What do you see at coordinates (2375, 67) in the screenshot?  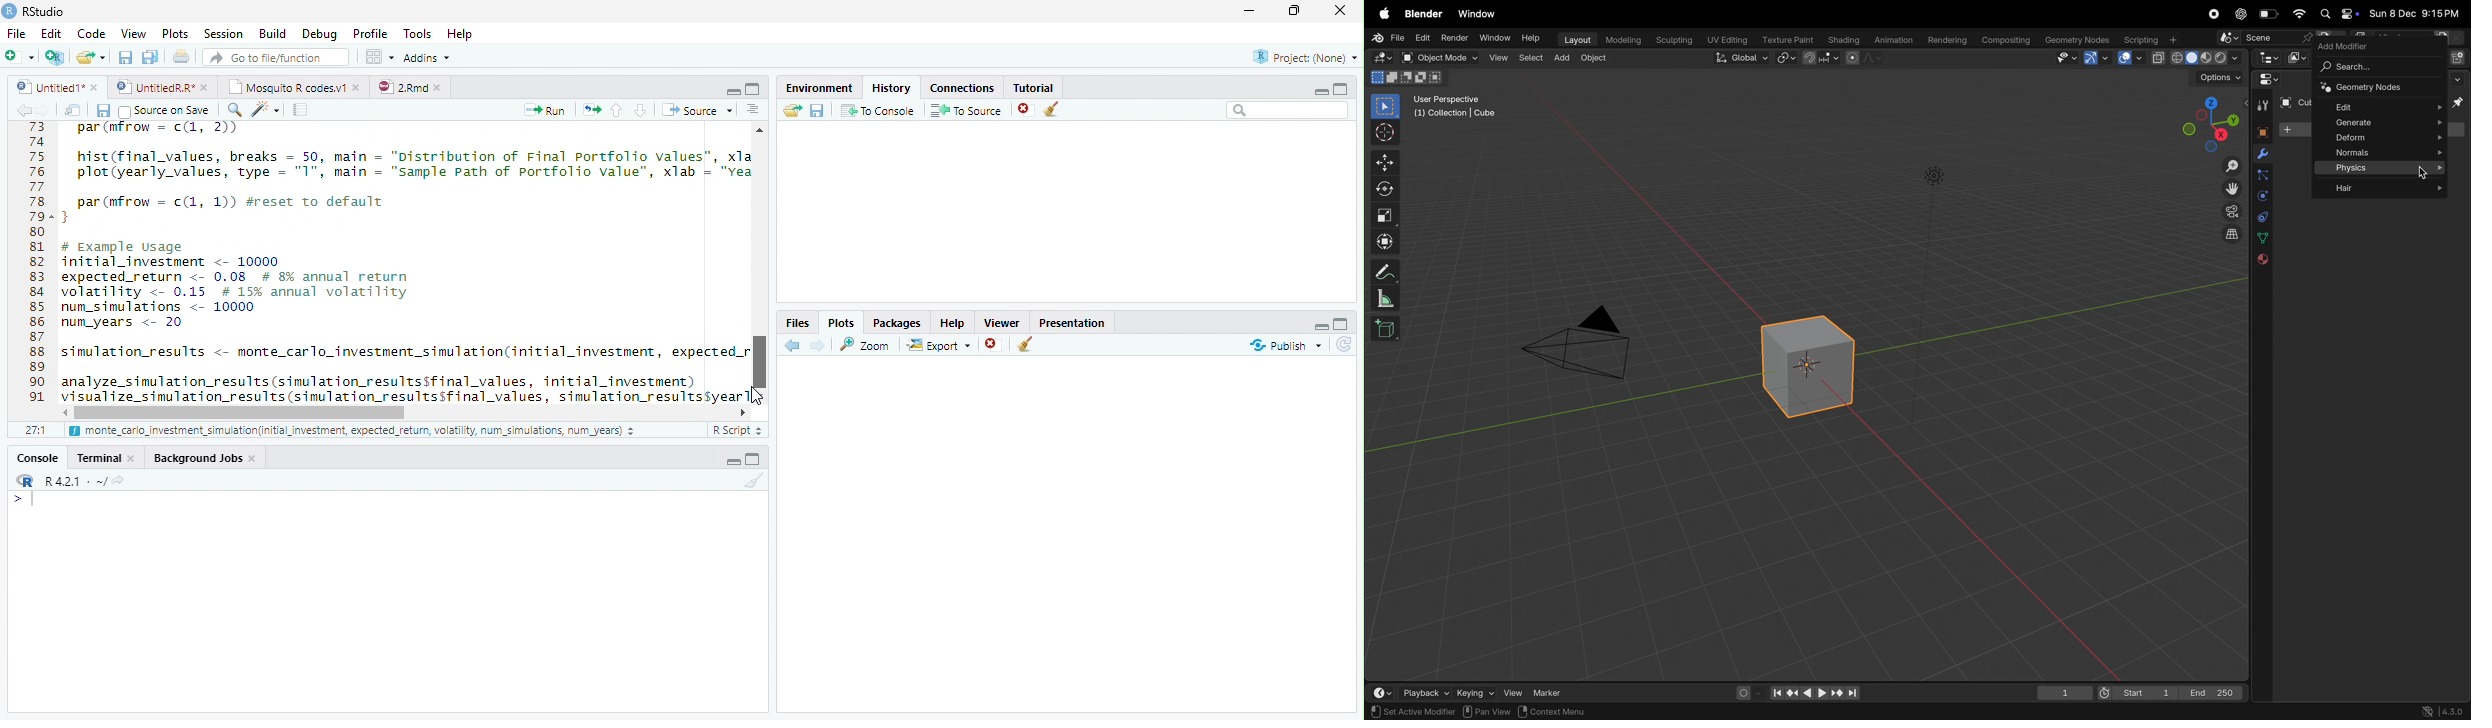 I see `search` at bounding box center [2375, 67].